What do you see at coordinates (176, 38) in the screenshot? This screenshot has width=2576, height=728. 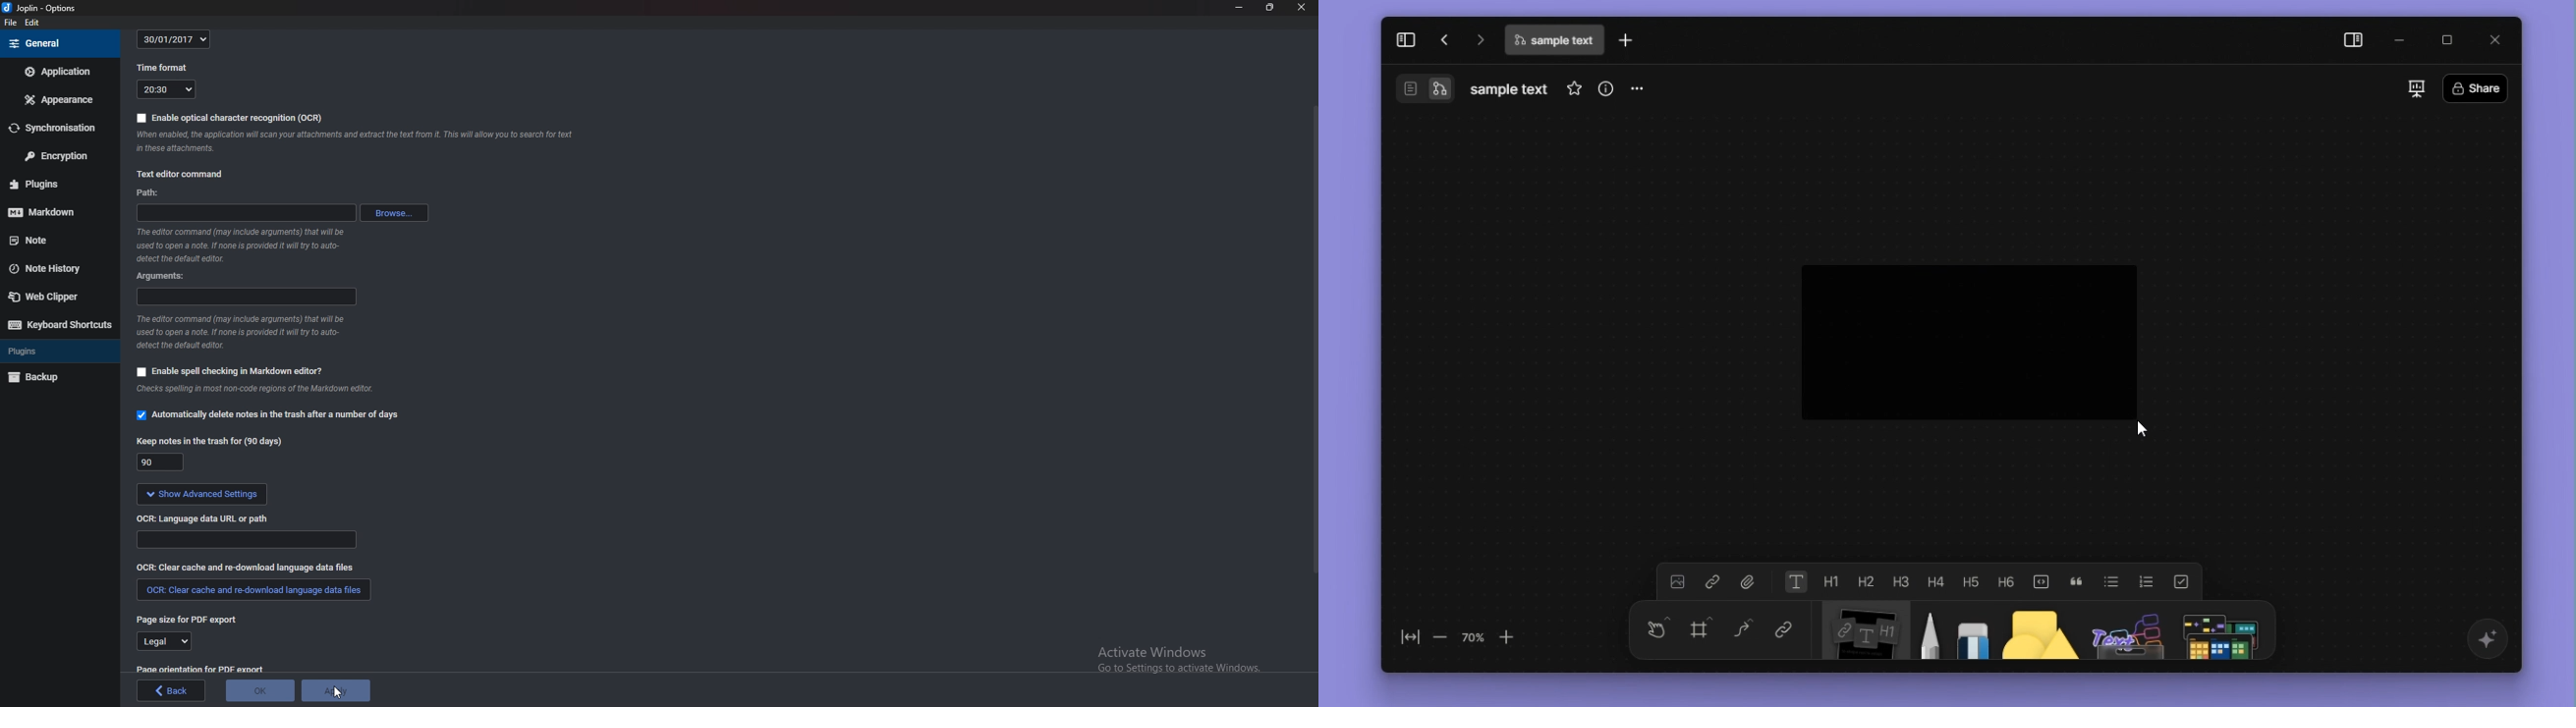 I see `30/01/2017` at bounding box center [176, 38].